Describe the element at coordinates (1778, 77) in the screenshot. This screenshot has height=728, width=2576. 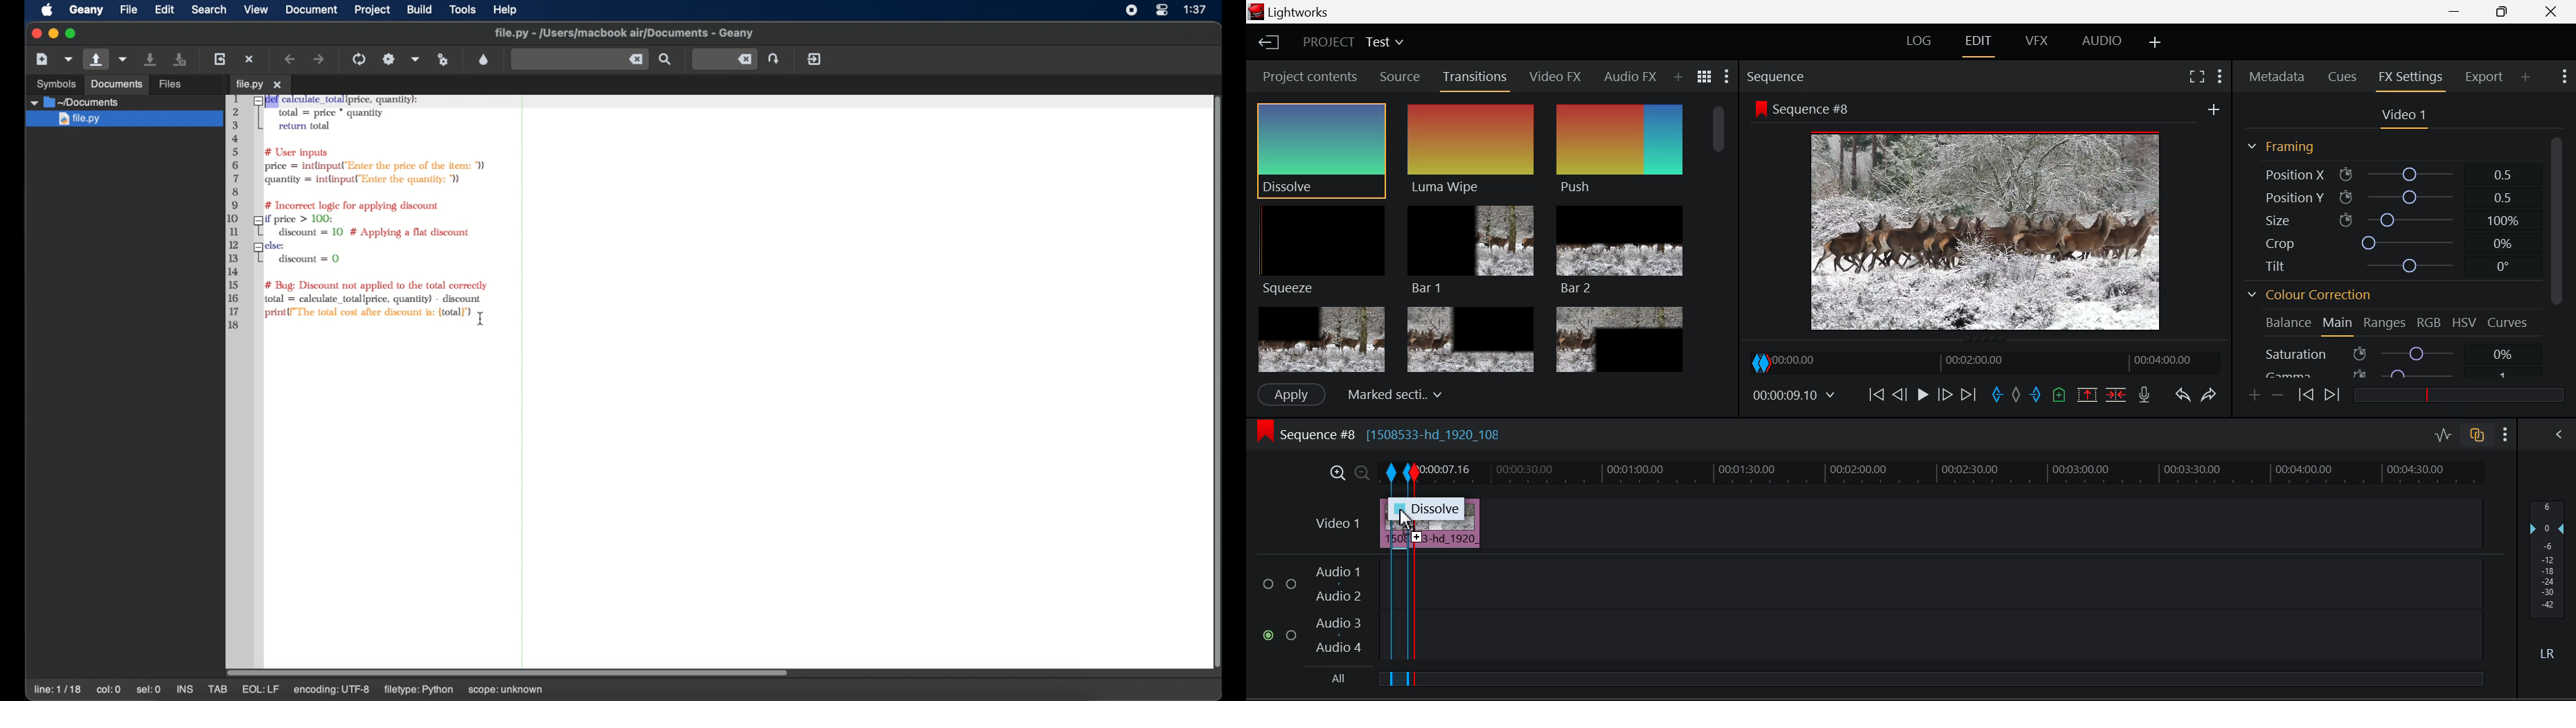
I see `Sequence Preview Section` at that location.